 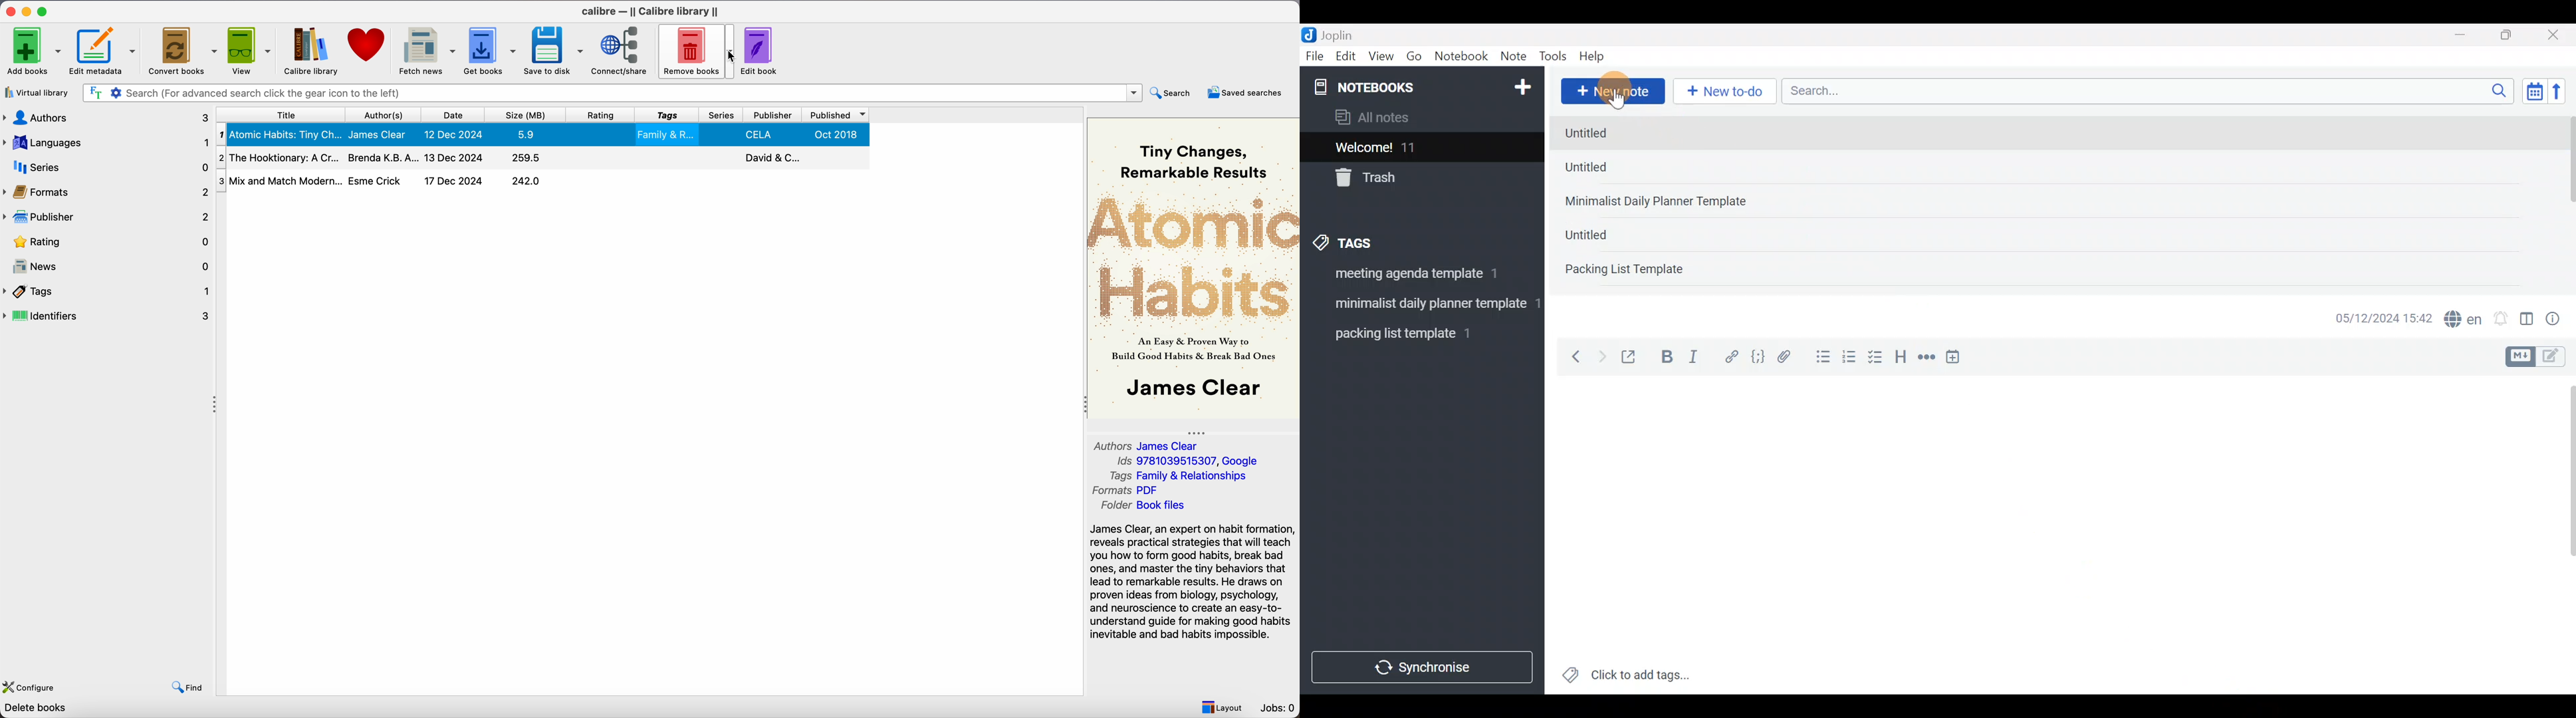 What do you see at coordinates (1417, 333) in the screenshot?
I see `Tag 3` at bounding box center [1417, 333].